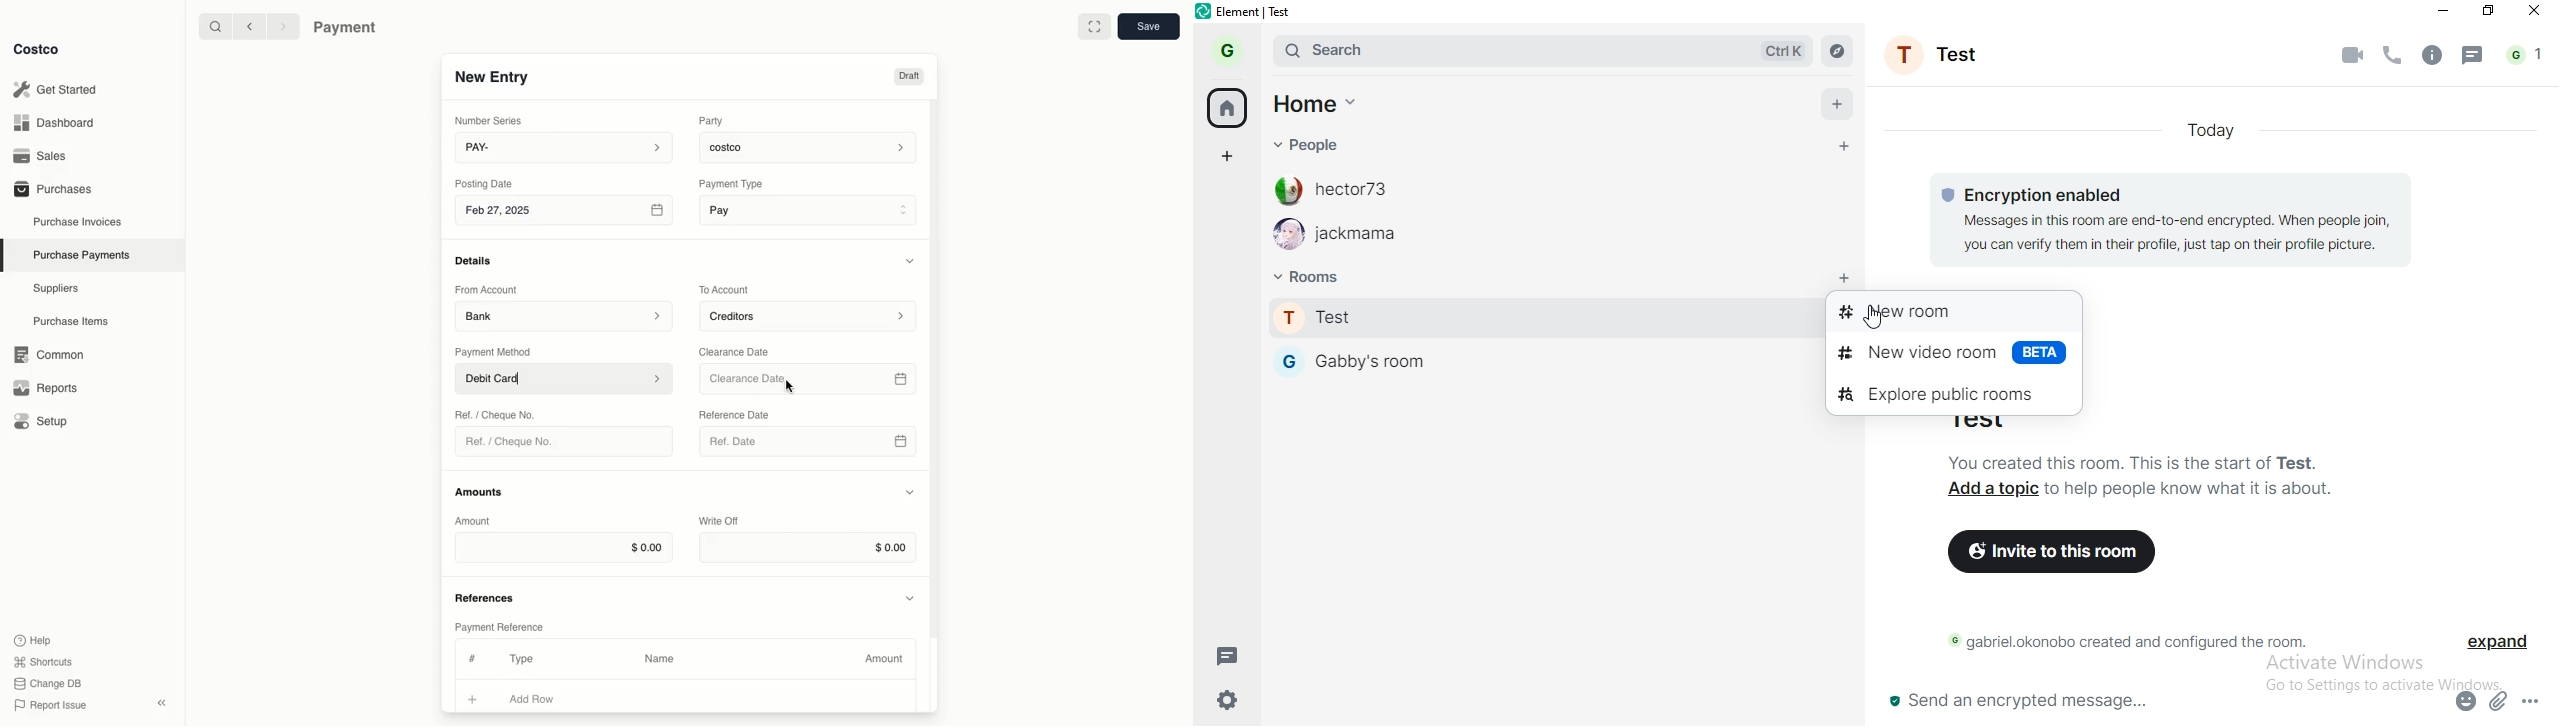 This screenshot has height=728, width=2576. What do you see at coordinates (481, 491) in the screenshot?
I see `Amounts` at bounding box center [481, 491].